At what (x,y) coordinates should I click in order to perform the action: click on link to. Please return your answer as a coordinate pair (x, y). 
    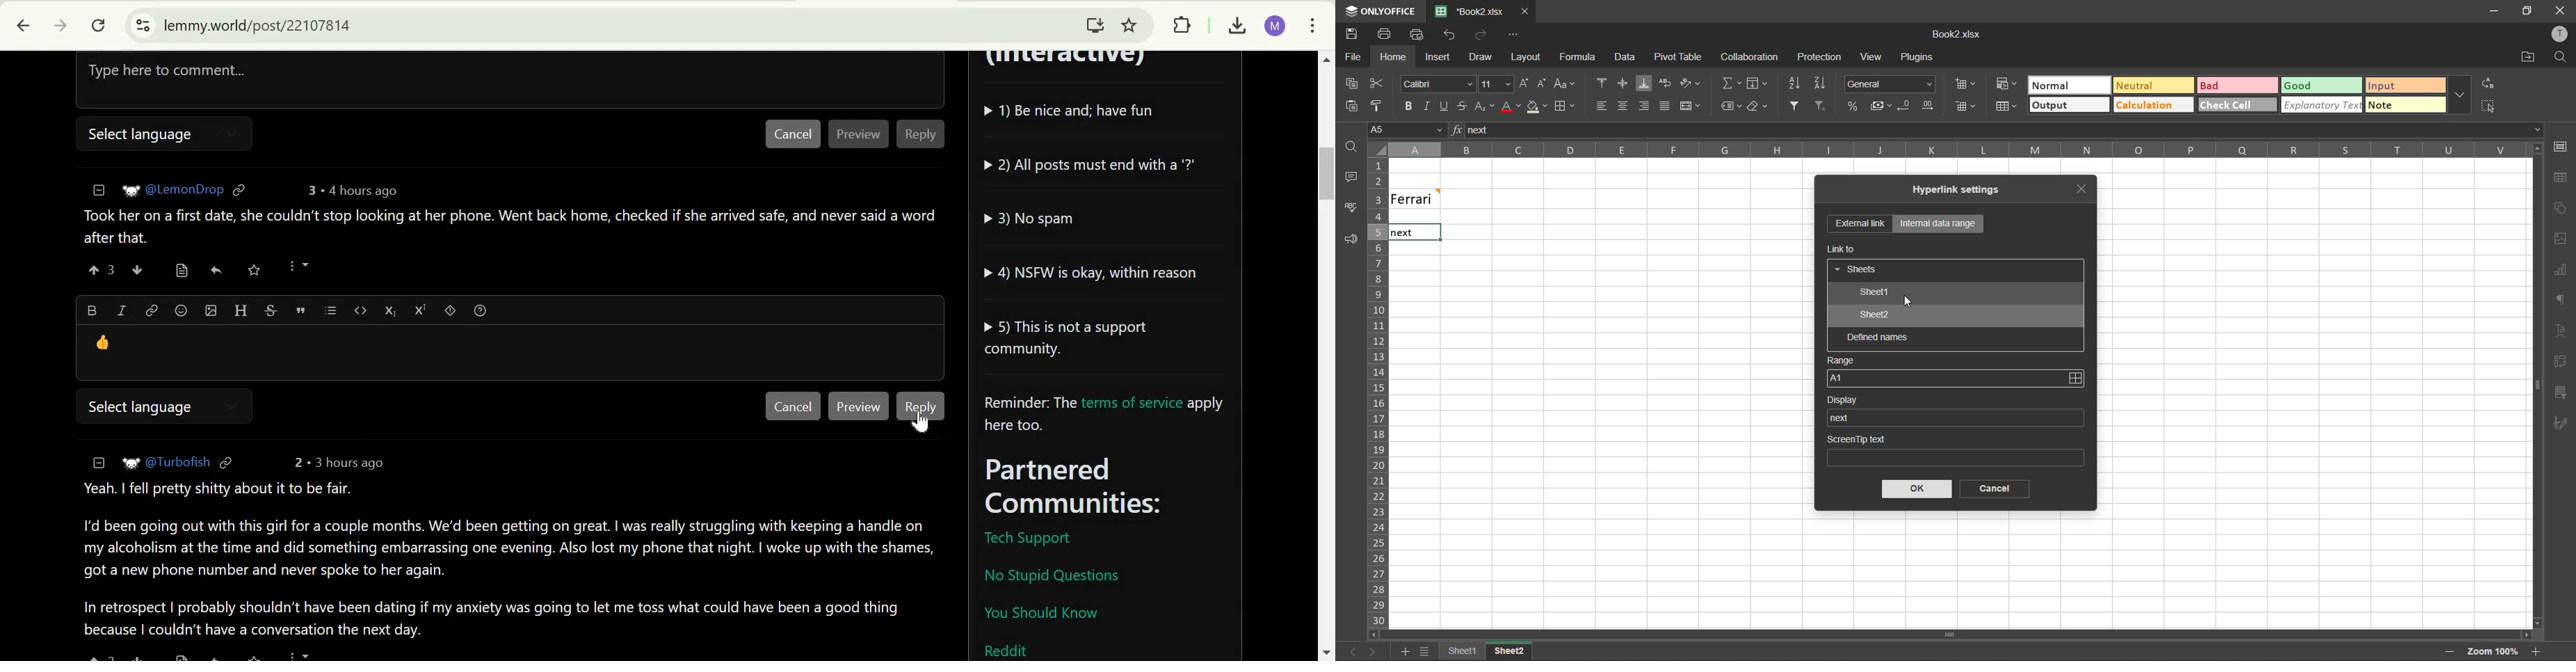
    Looking at the image, I should click on (1843, 249).